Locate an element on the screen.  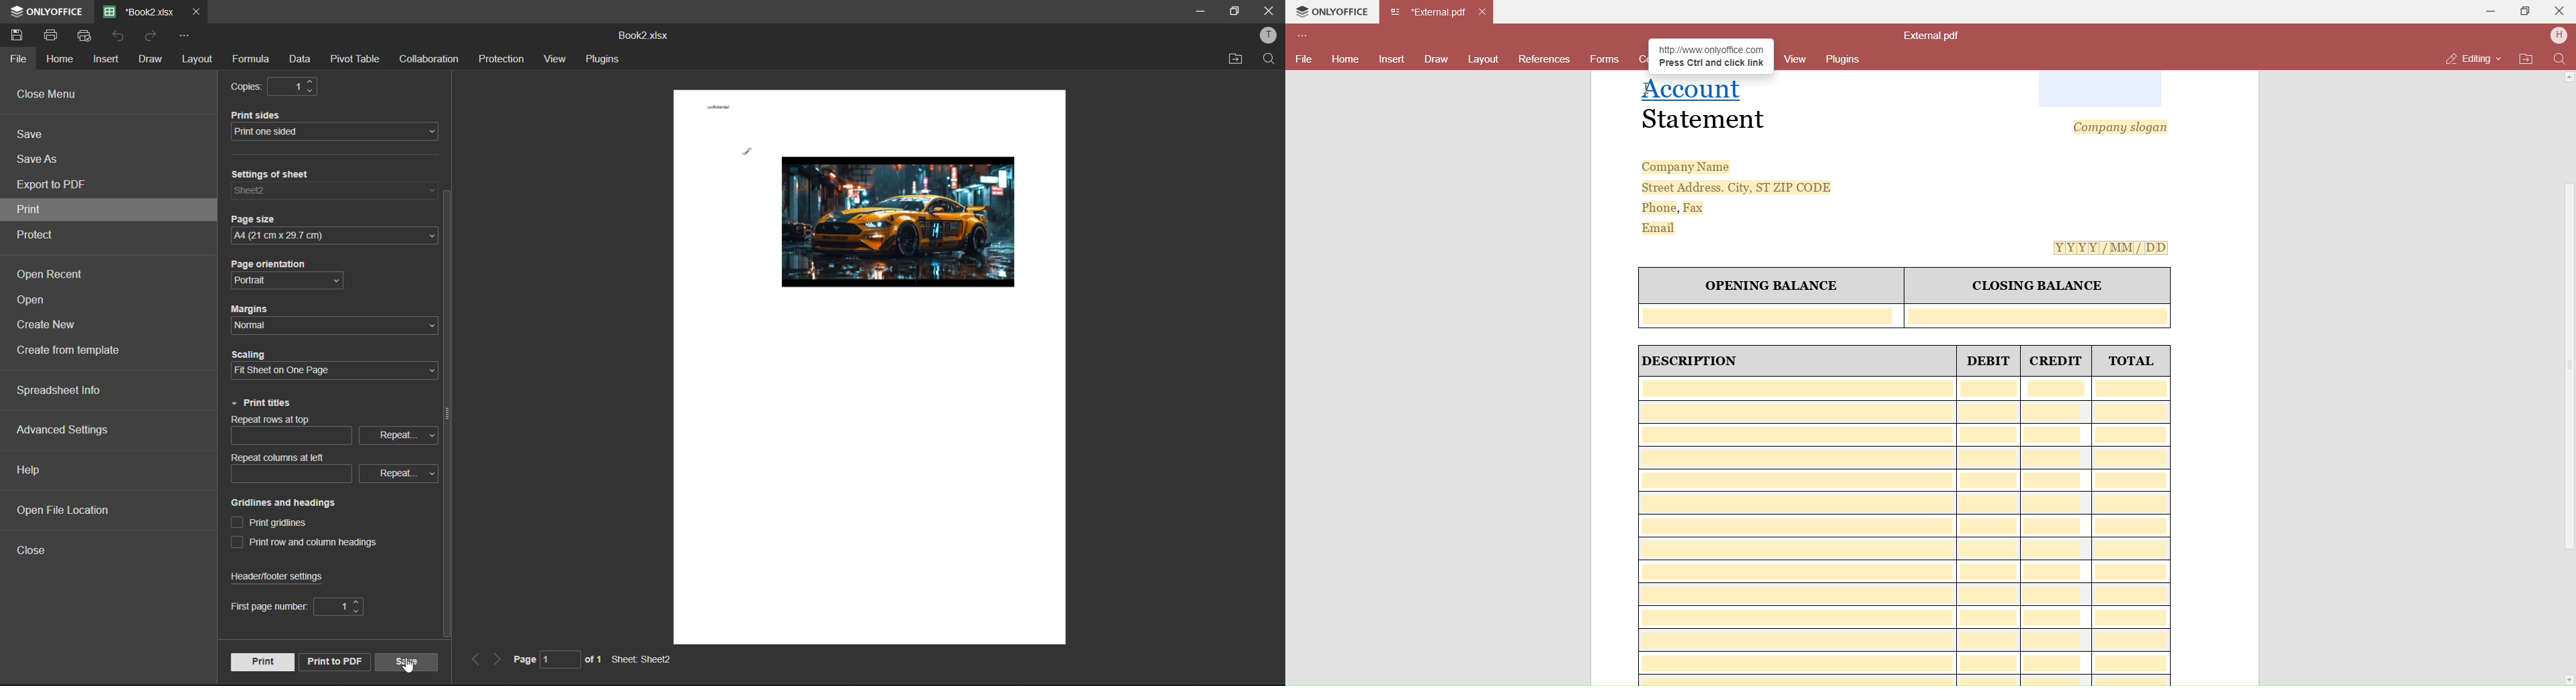
page size is located at coordinates (333, 226).